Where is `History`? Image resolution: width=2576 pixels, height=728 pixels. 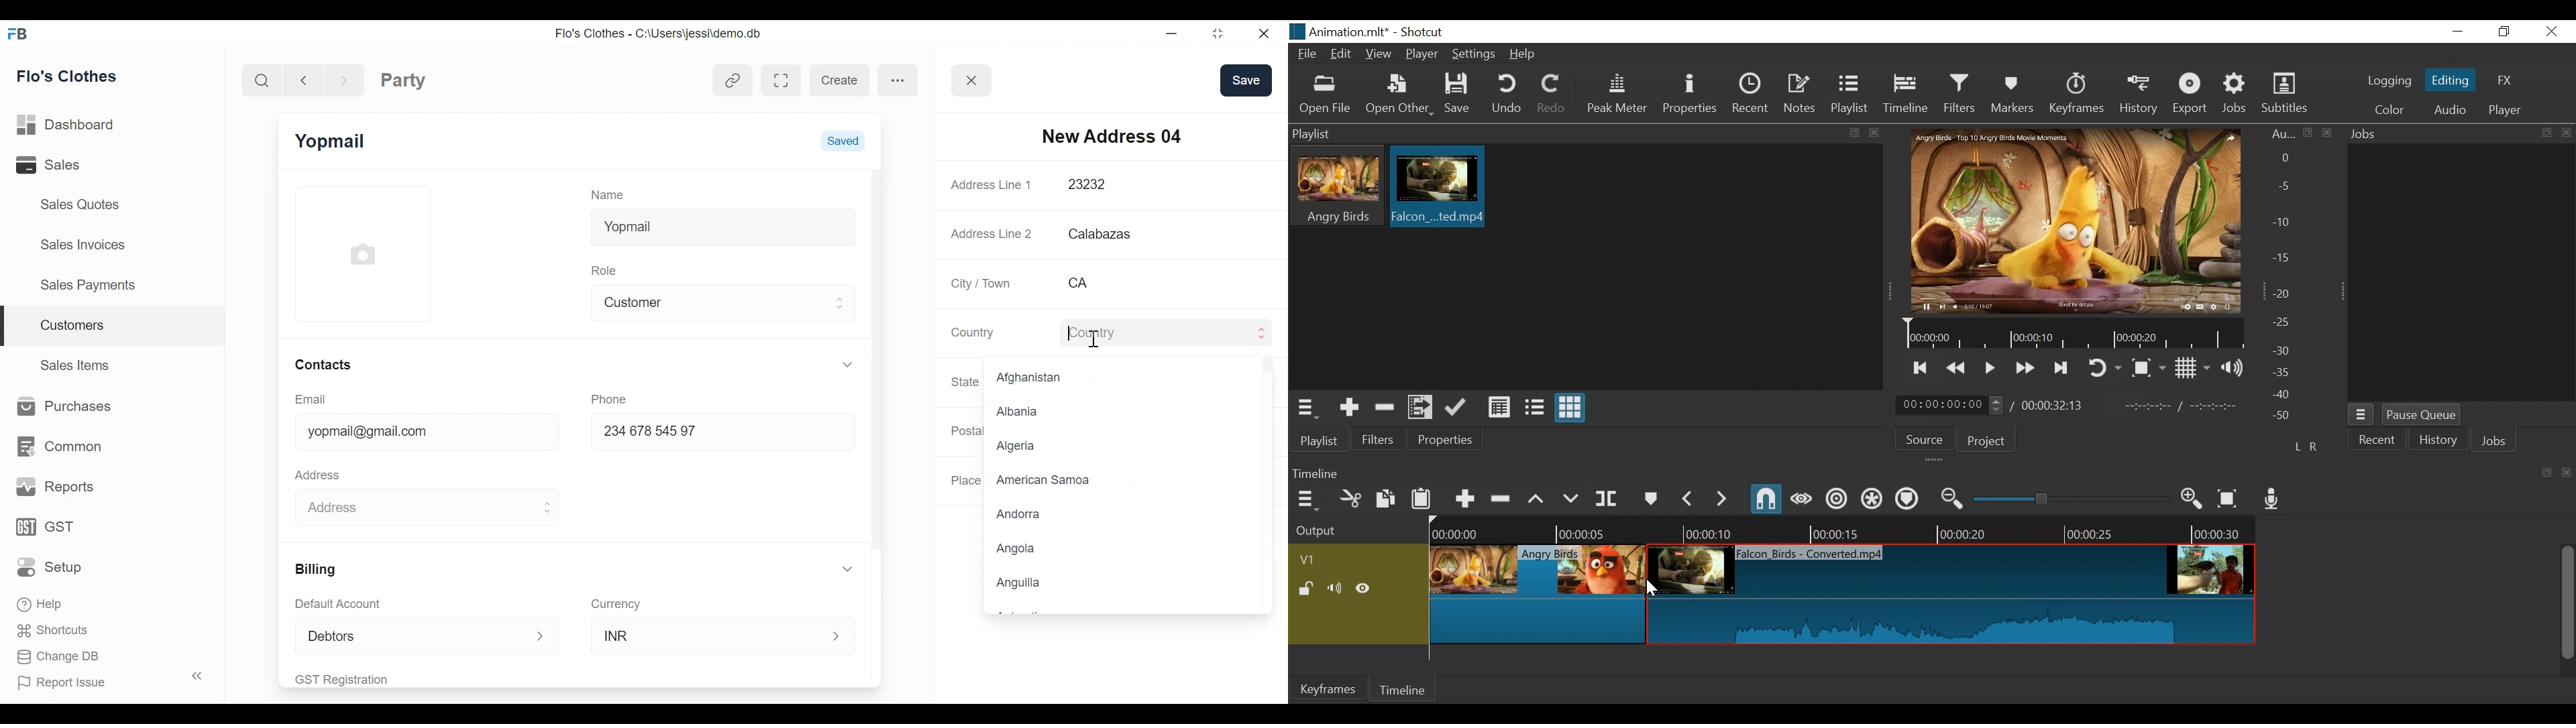
History is located at coordinates (2438, 441).